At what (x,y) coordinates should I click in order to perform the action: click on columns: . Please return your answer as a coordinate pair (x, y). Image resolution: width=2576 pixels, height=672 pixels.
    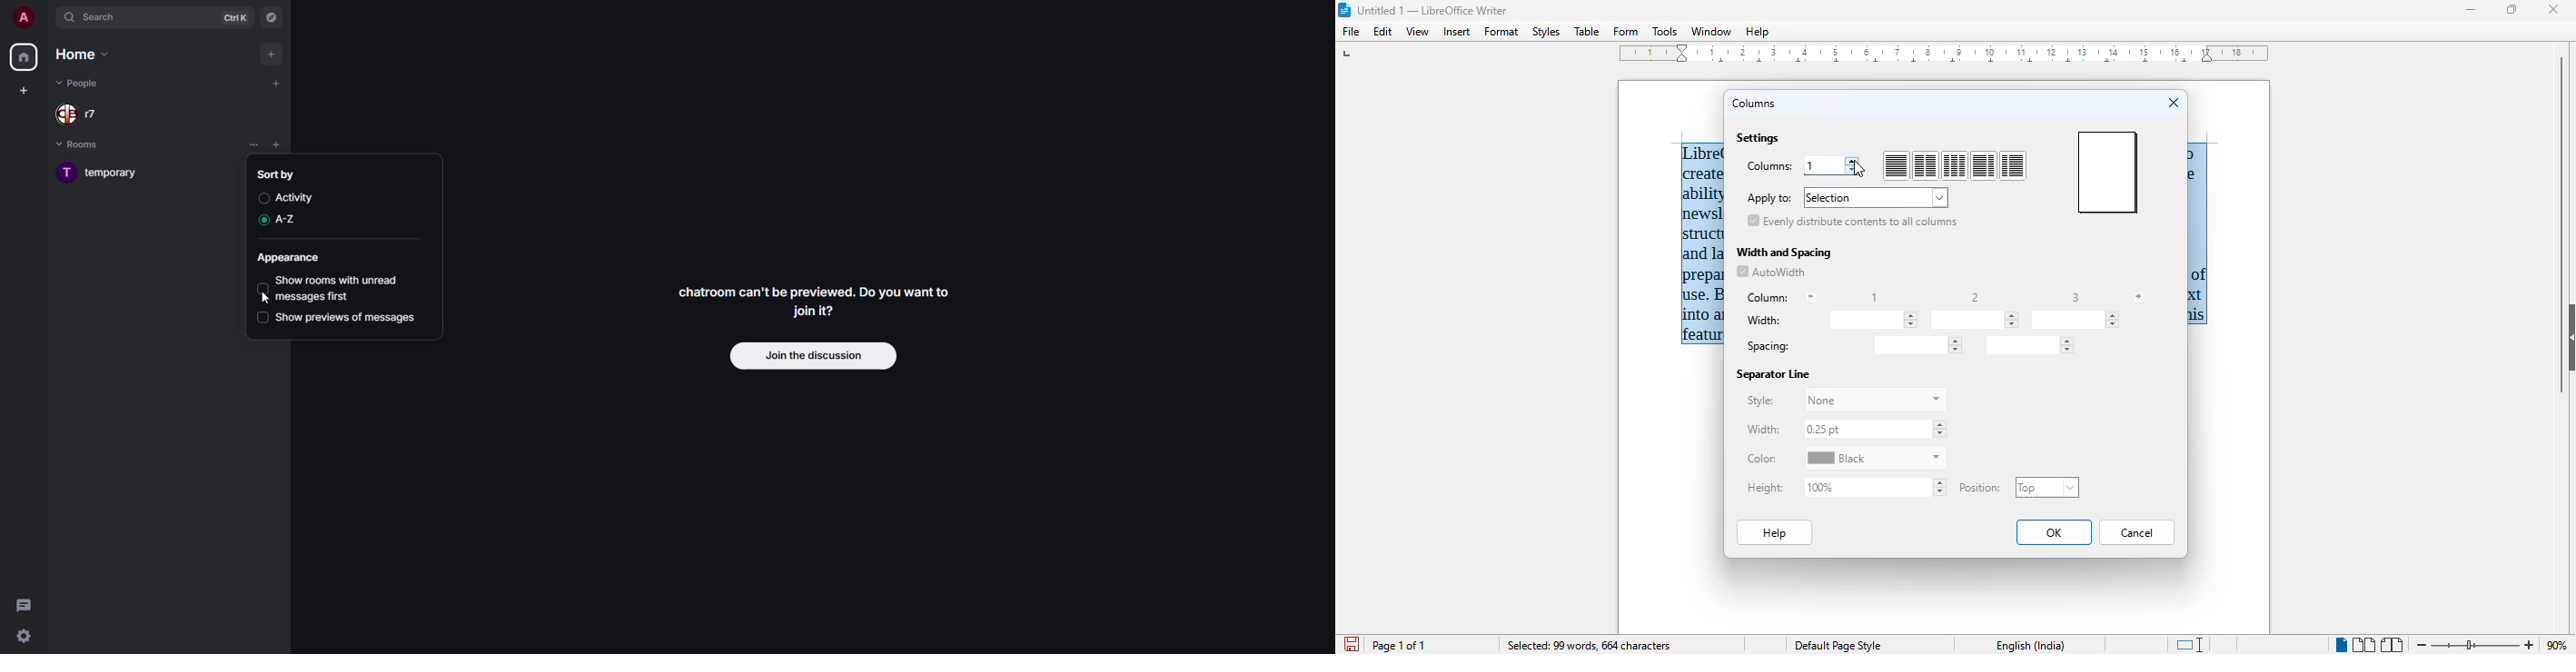
    Looking at the image, I should click on (1769, 166).